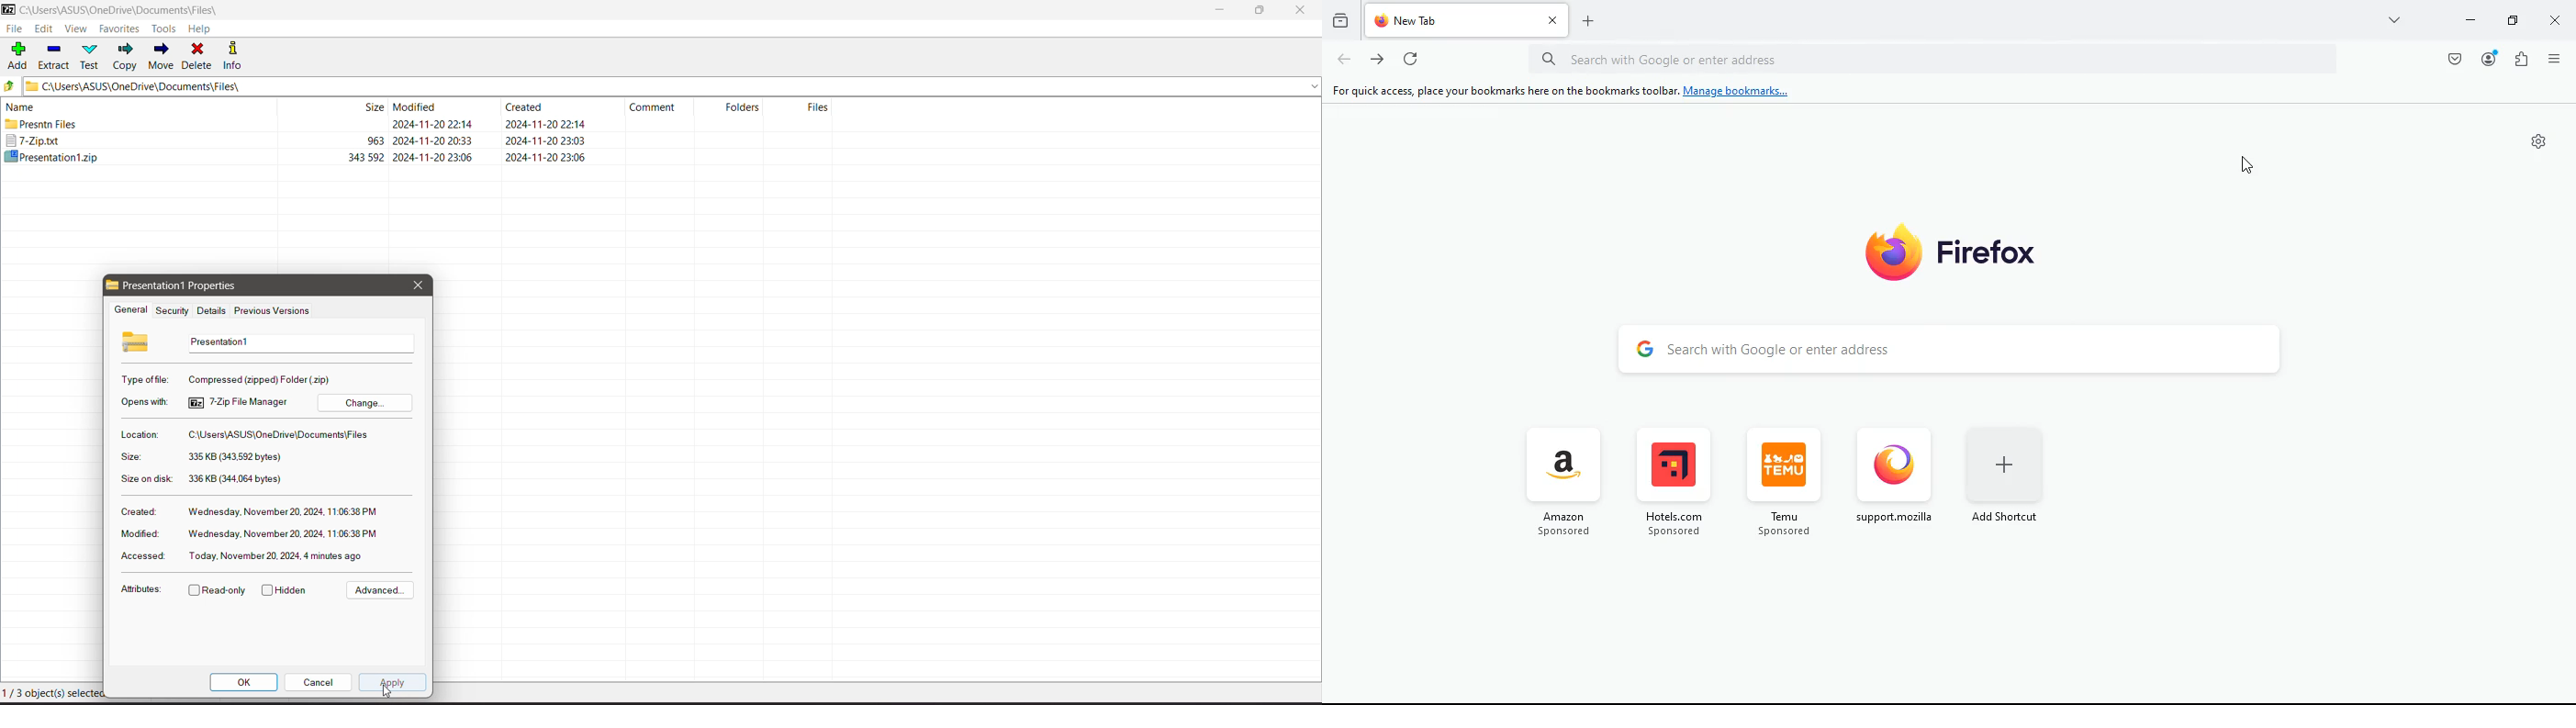 The height and width of the screenshot is (728, 2576). I want to click on Accessed Day, Date, Year and time, so click(277, 556).